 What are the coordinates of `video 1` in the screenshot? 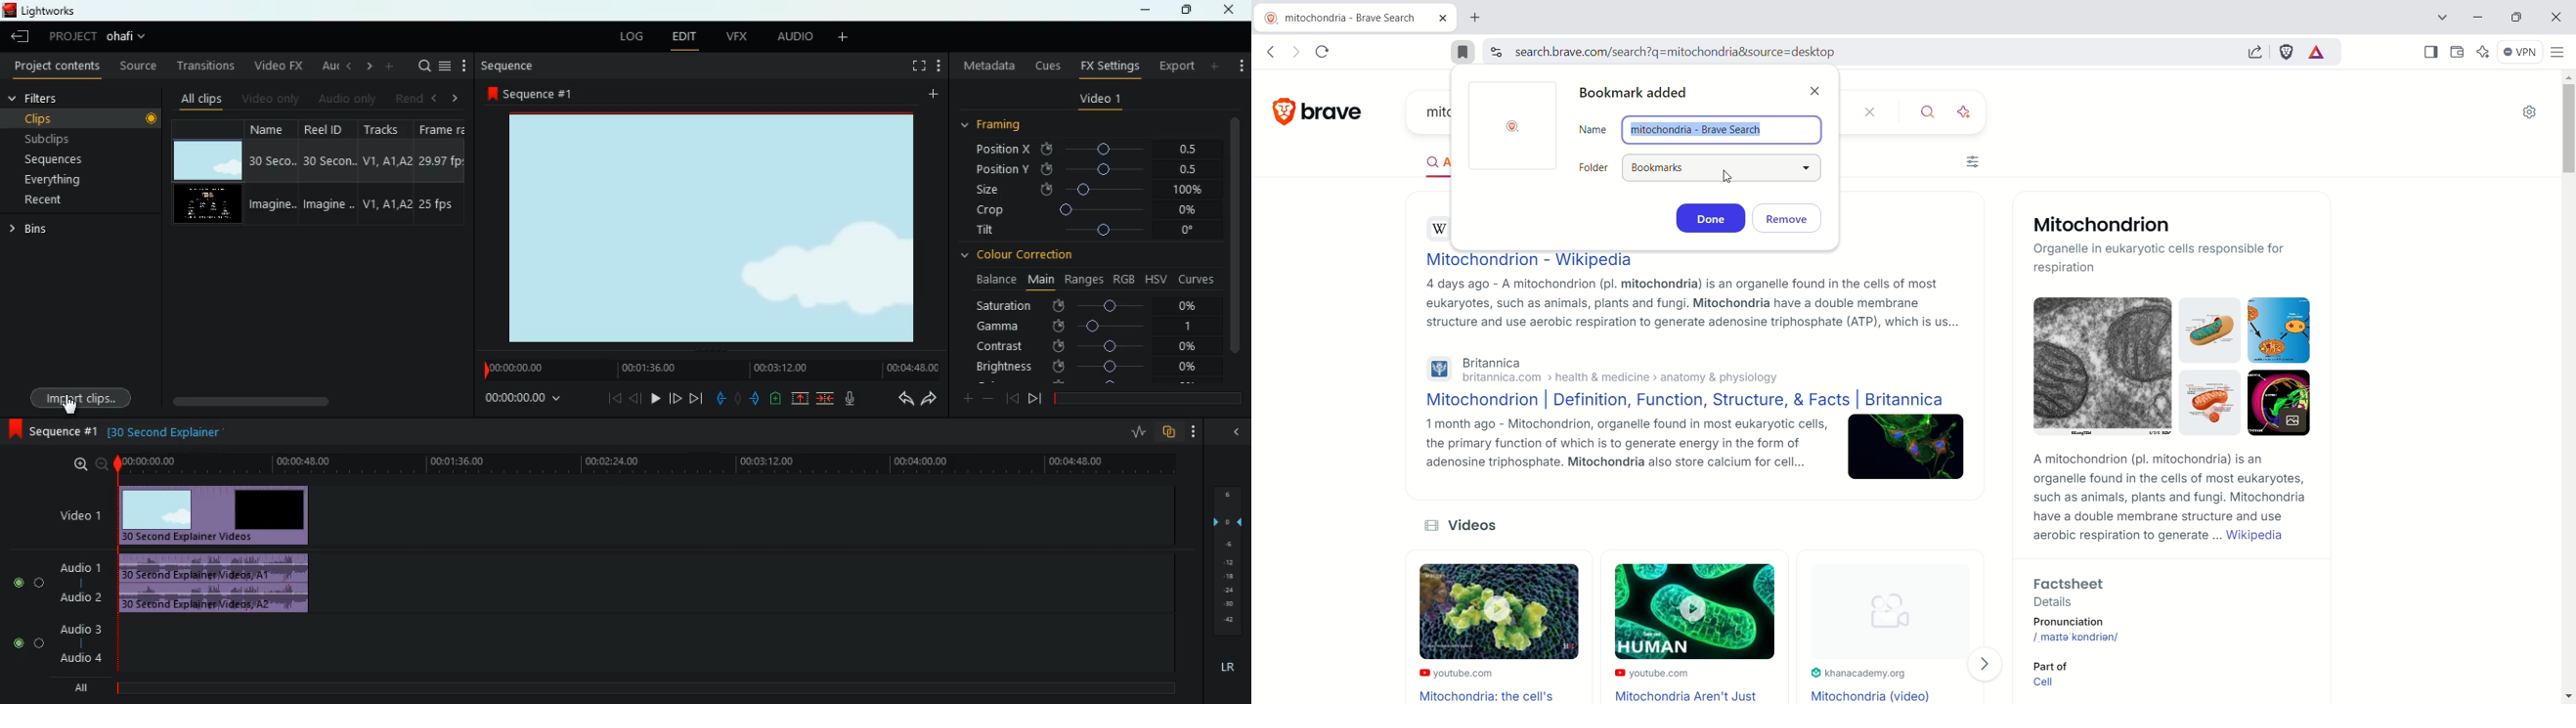 It's located at (1098, 100).